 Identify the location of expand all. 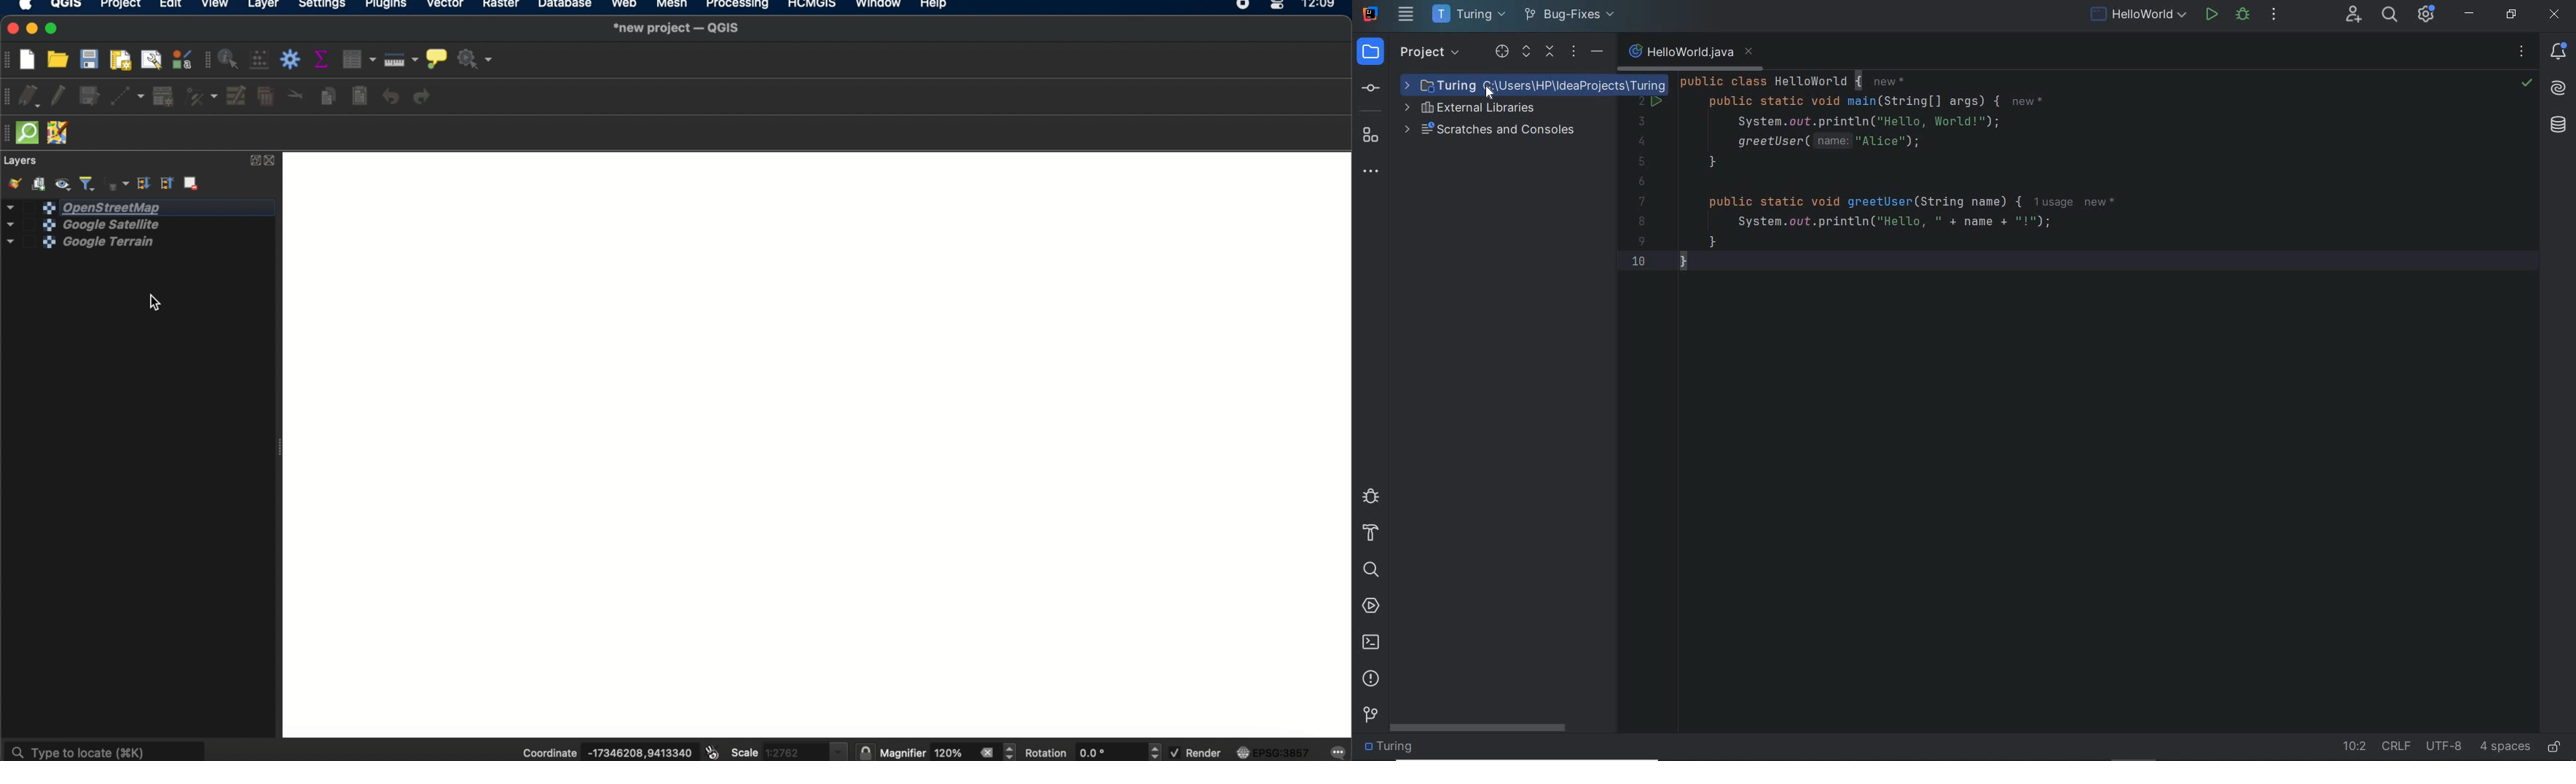
(143, 184).